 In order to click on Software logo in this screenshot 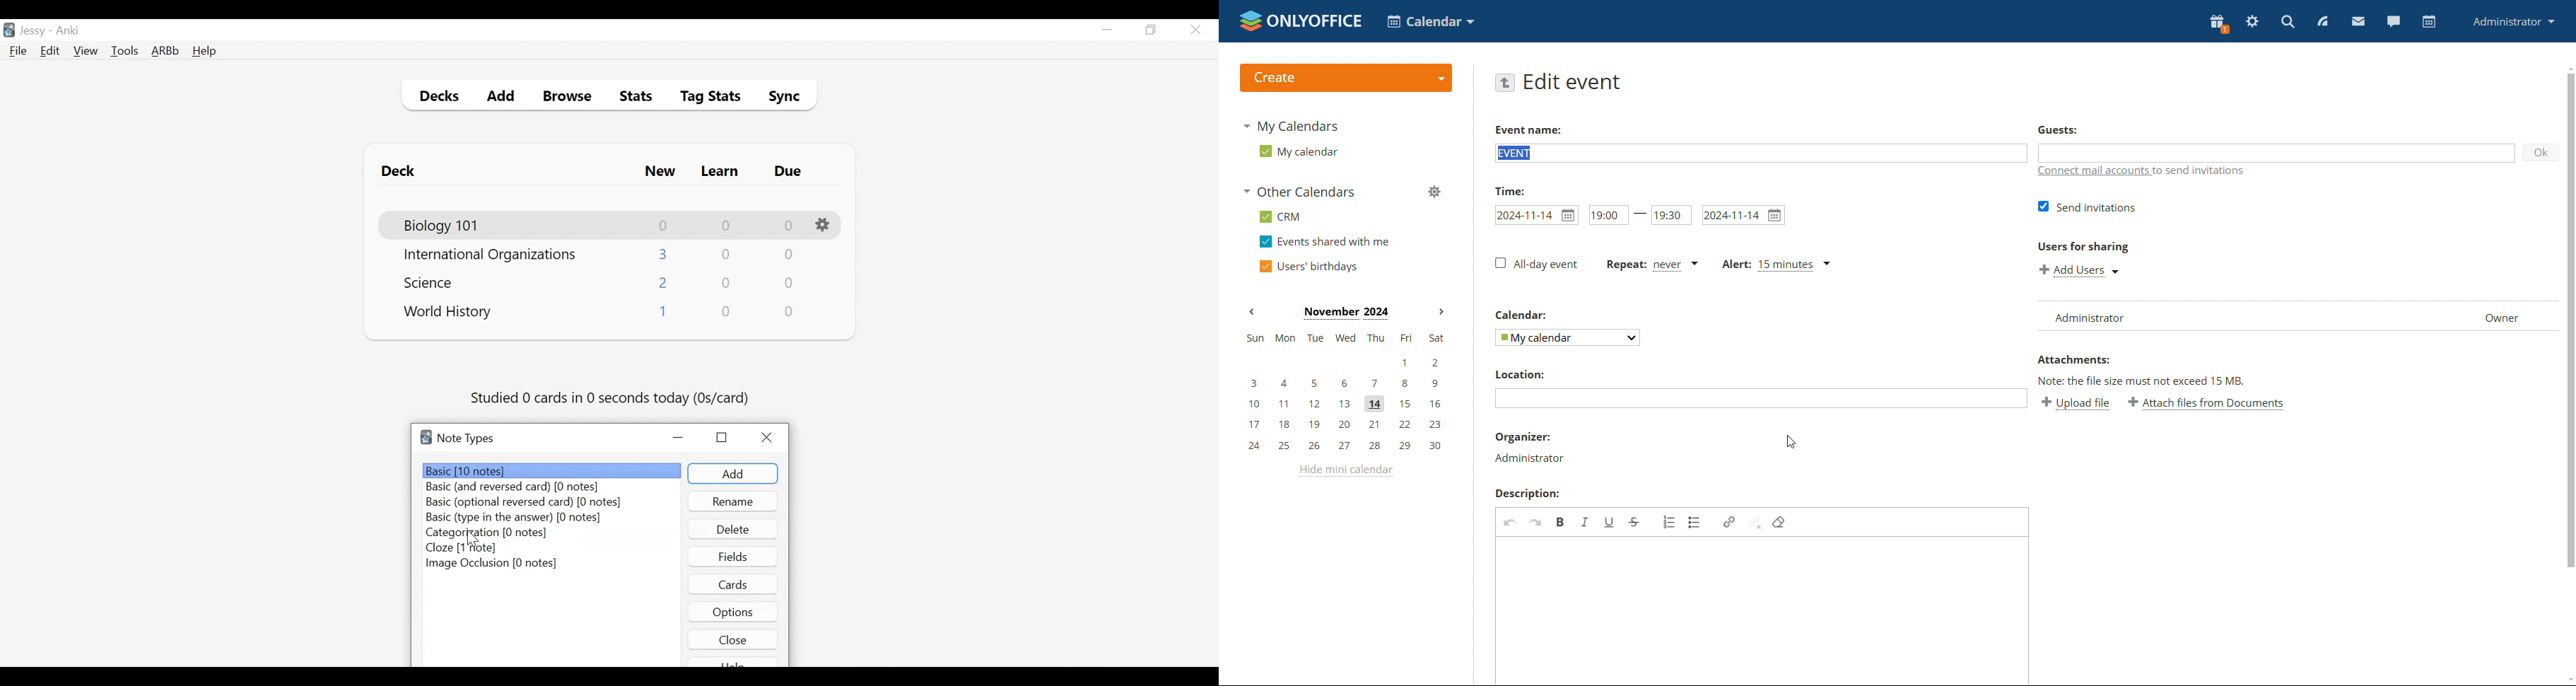, I will do `click(426, 437)`.